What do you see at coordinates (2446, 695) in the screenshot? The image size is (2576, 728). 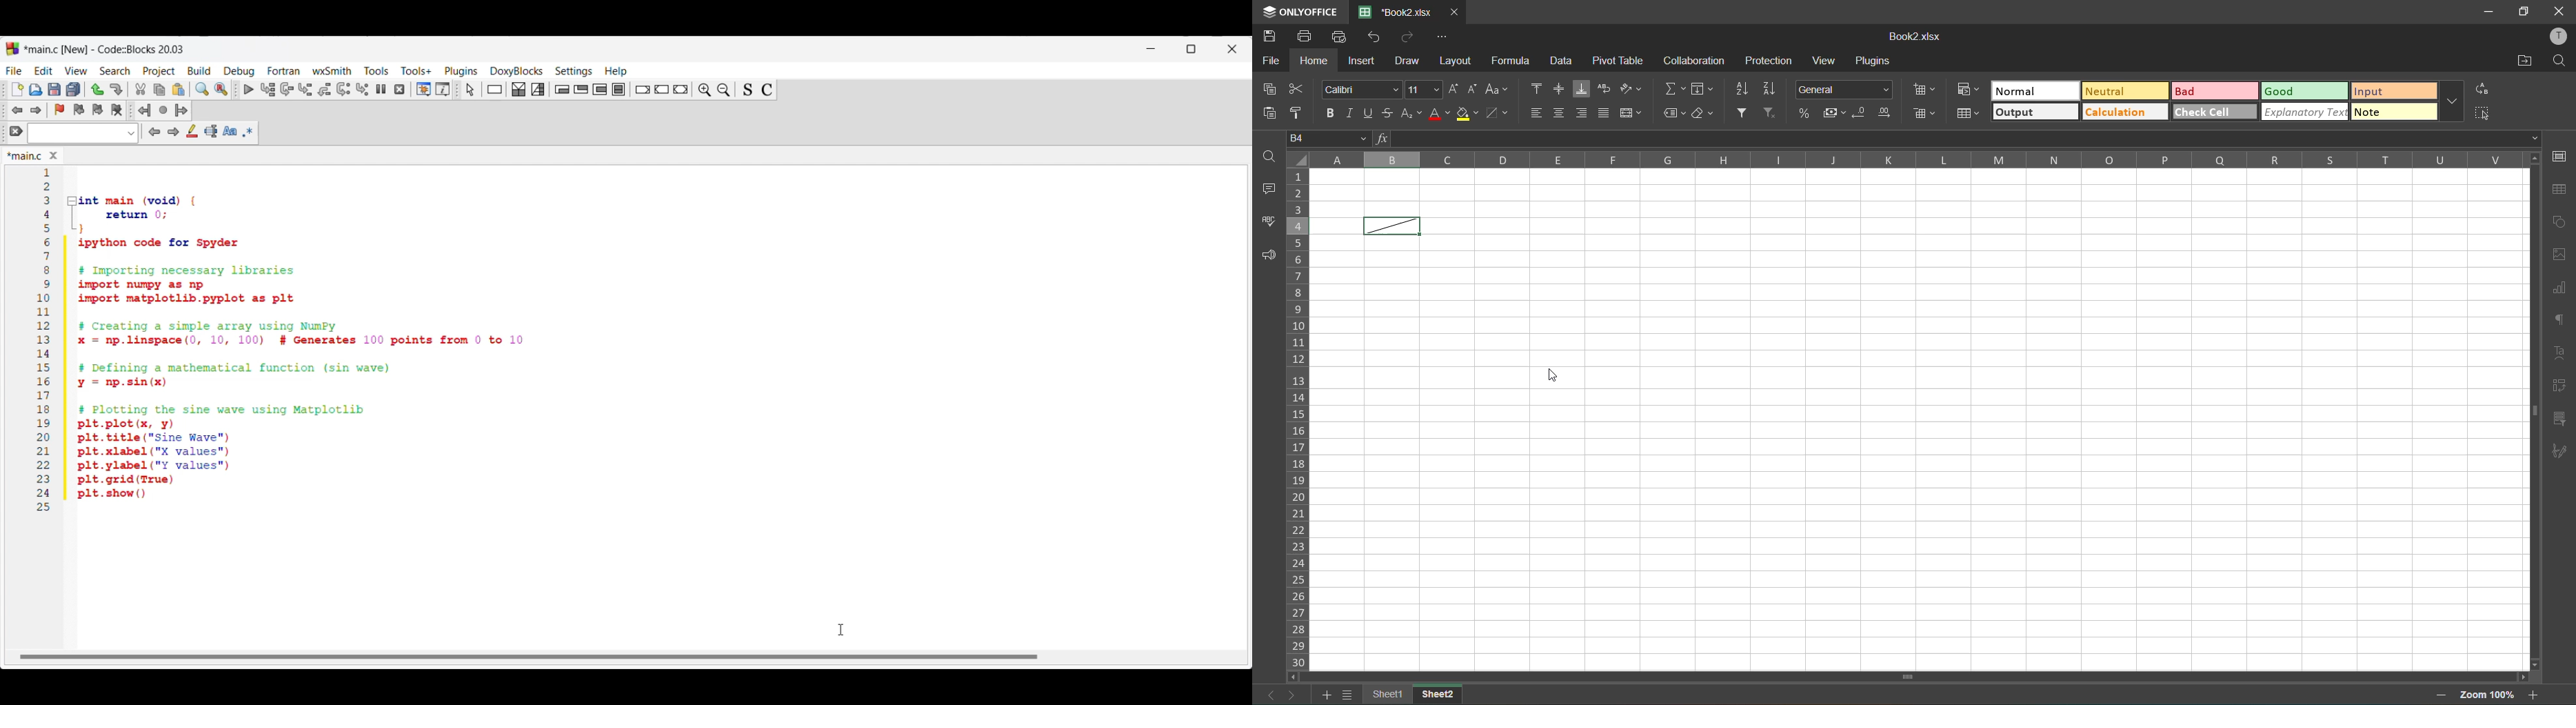 I see `zoom out` at bounding box center [2446, 695].